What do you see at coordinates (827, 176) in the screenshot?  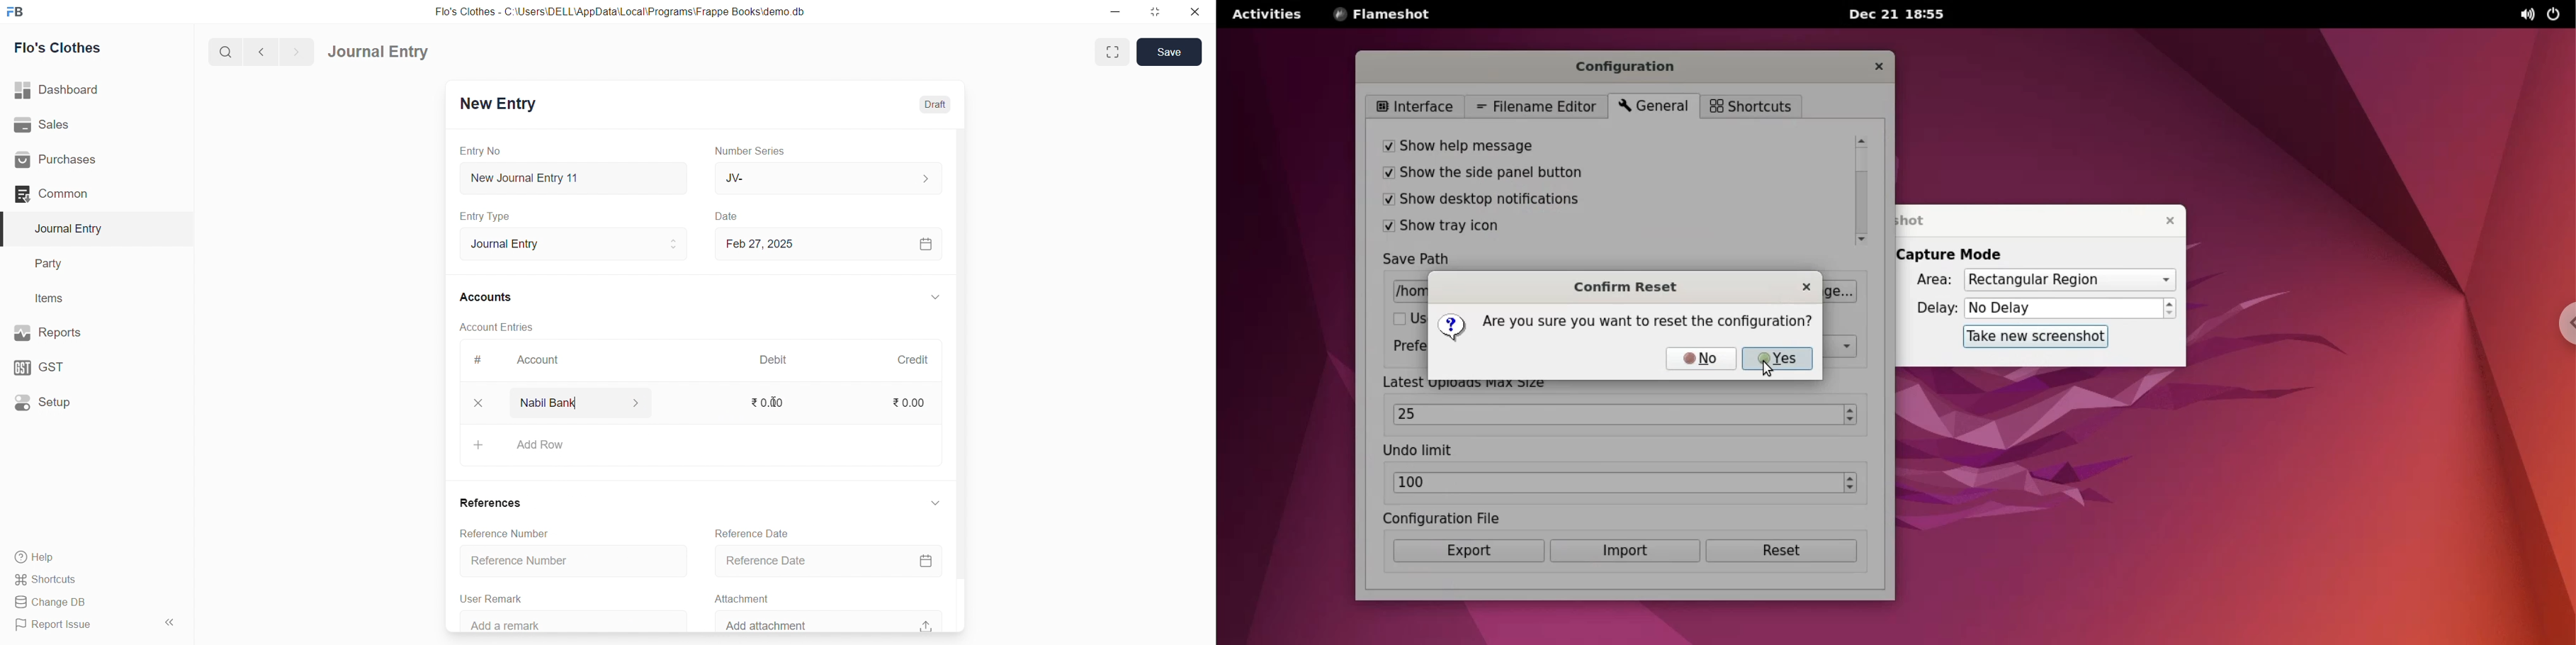 I see `JV-` at bounding box center [827, 176].